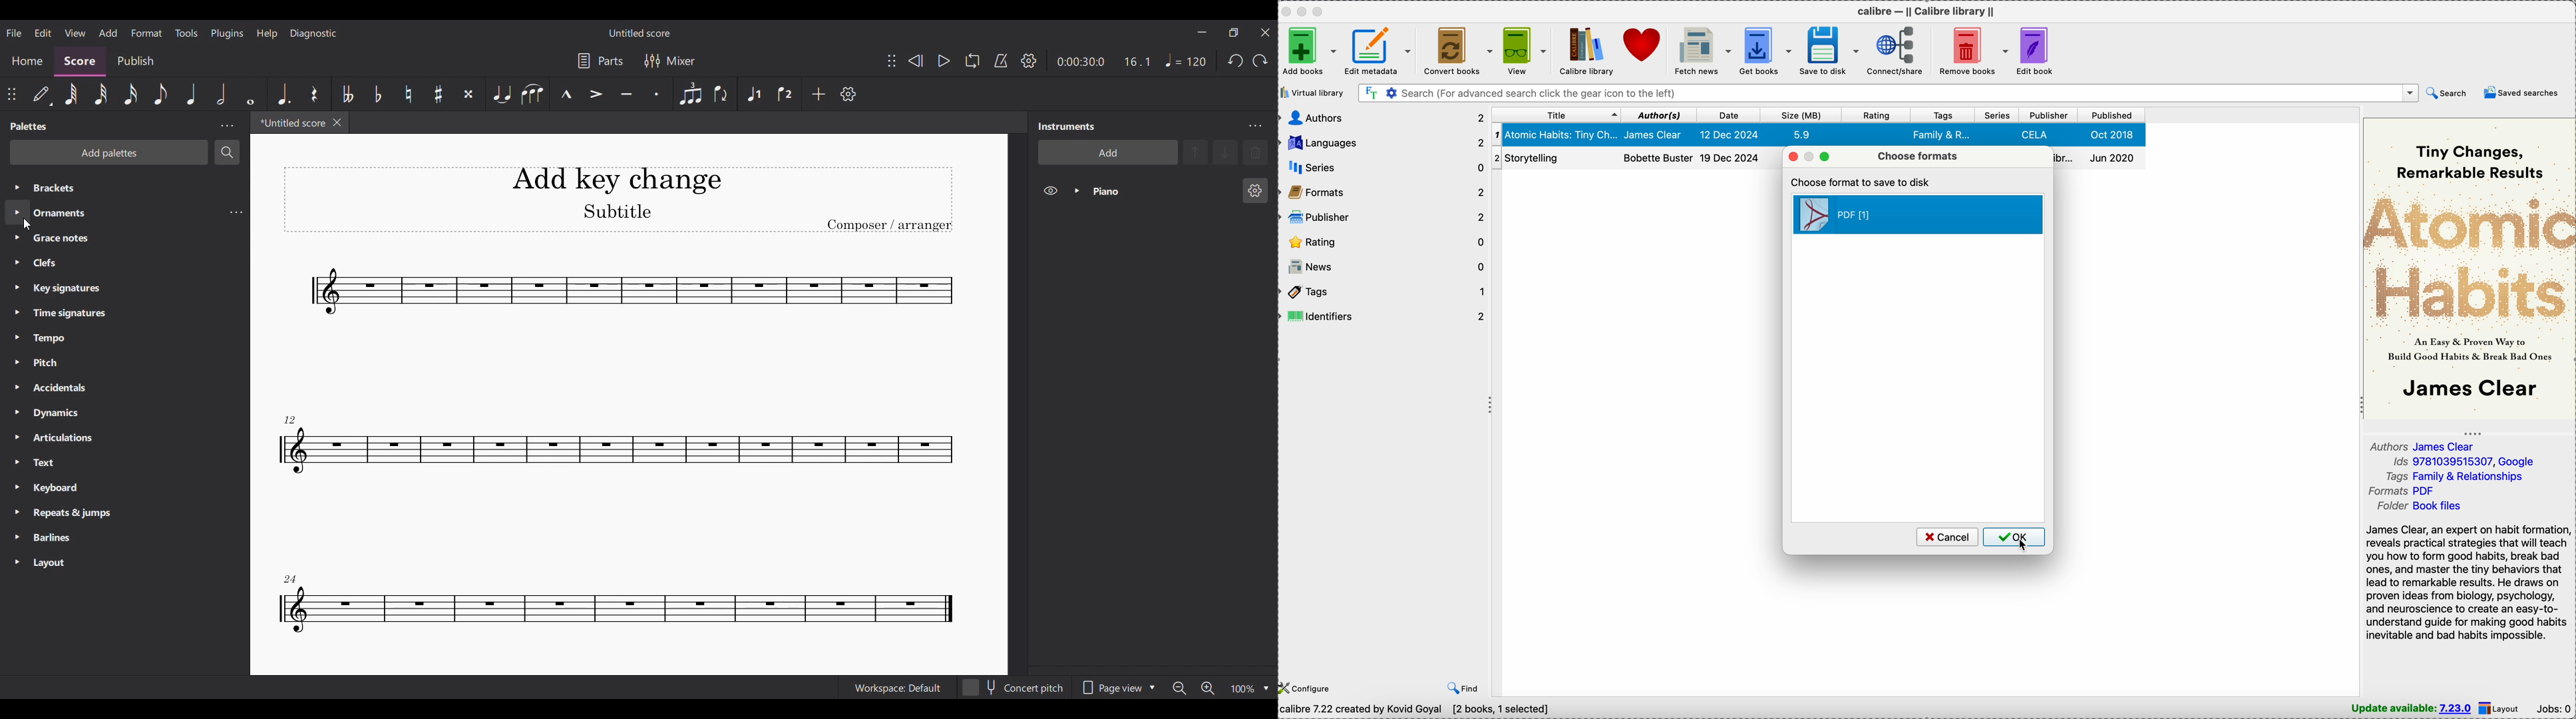 The image size is (2576, 728). I want to click on Whole note, so click(251, 93).